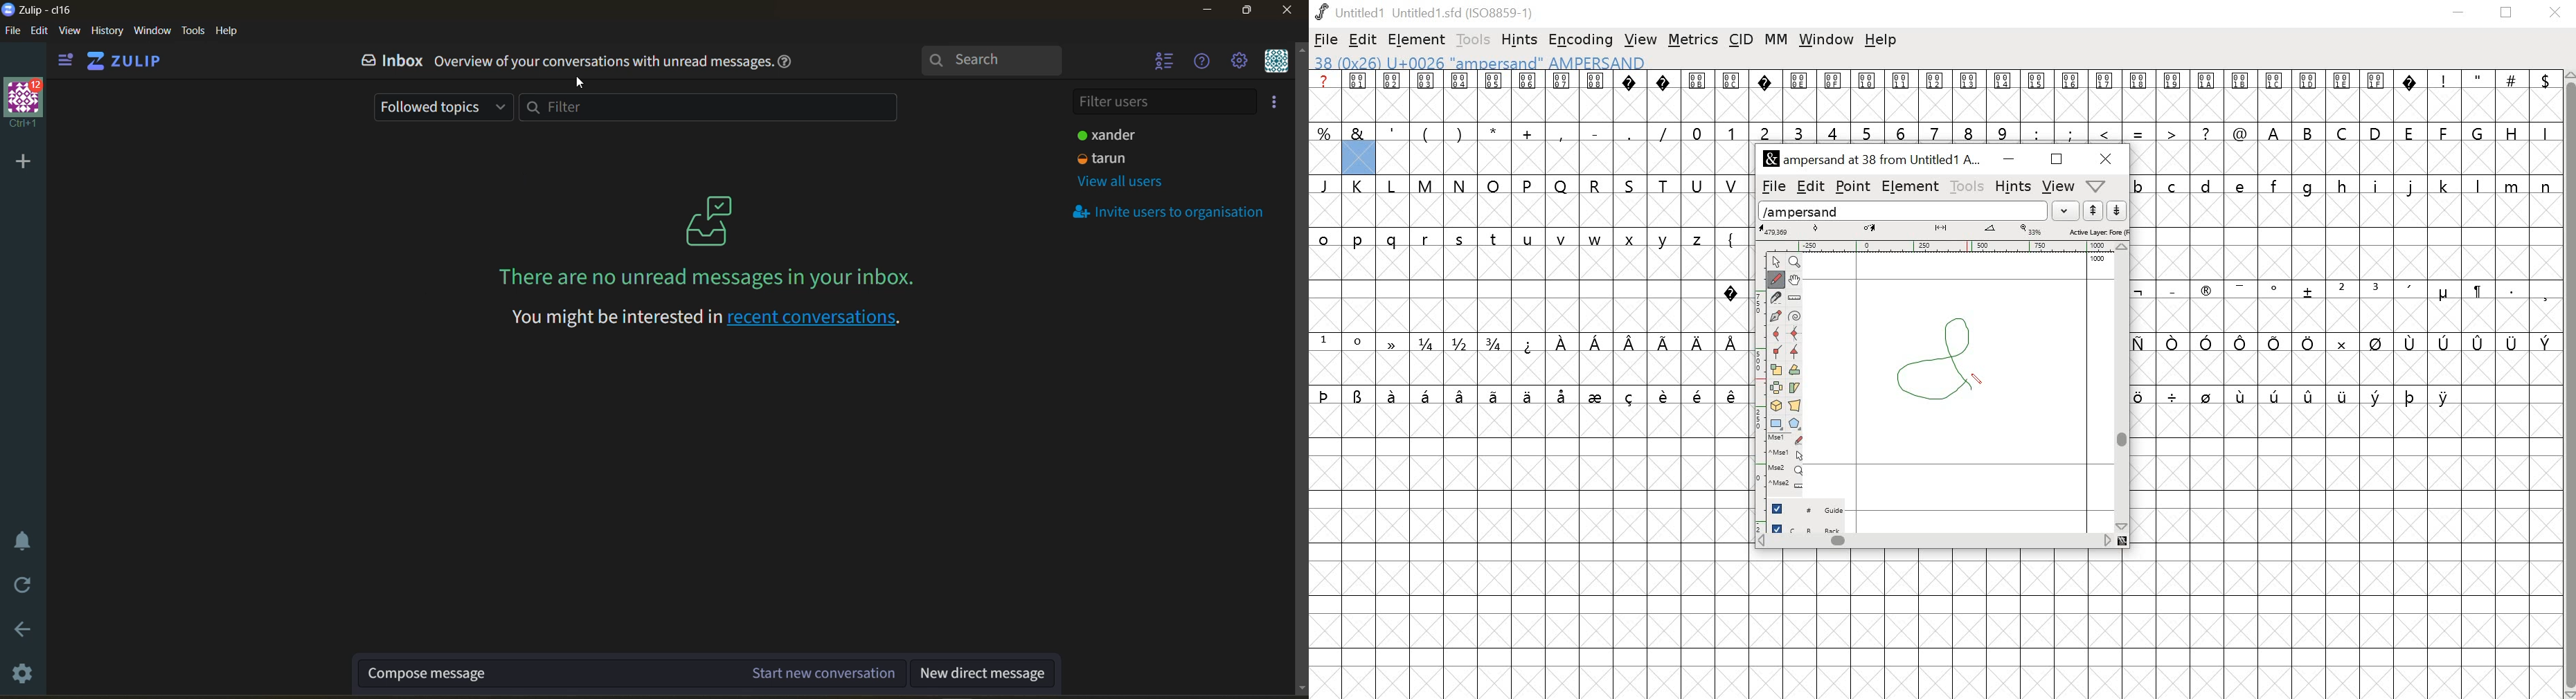 This screenshot has height=700, width=2576. I want to click on >, so click(2172, 131).